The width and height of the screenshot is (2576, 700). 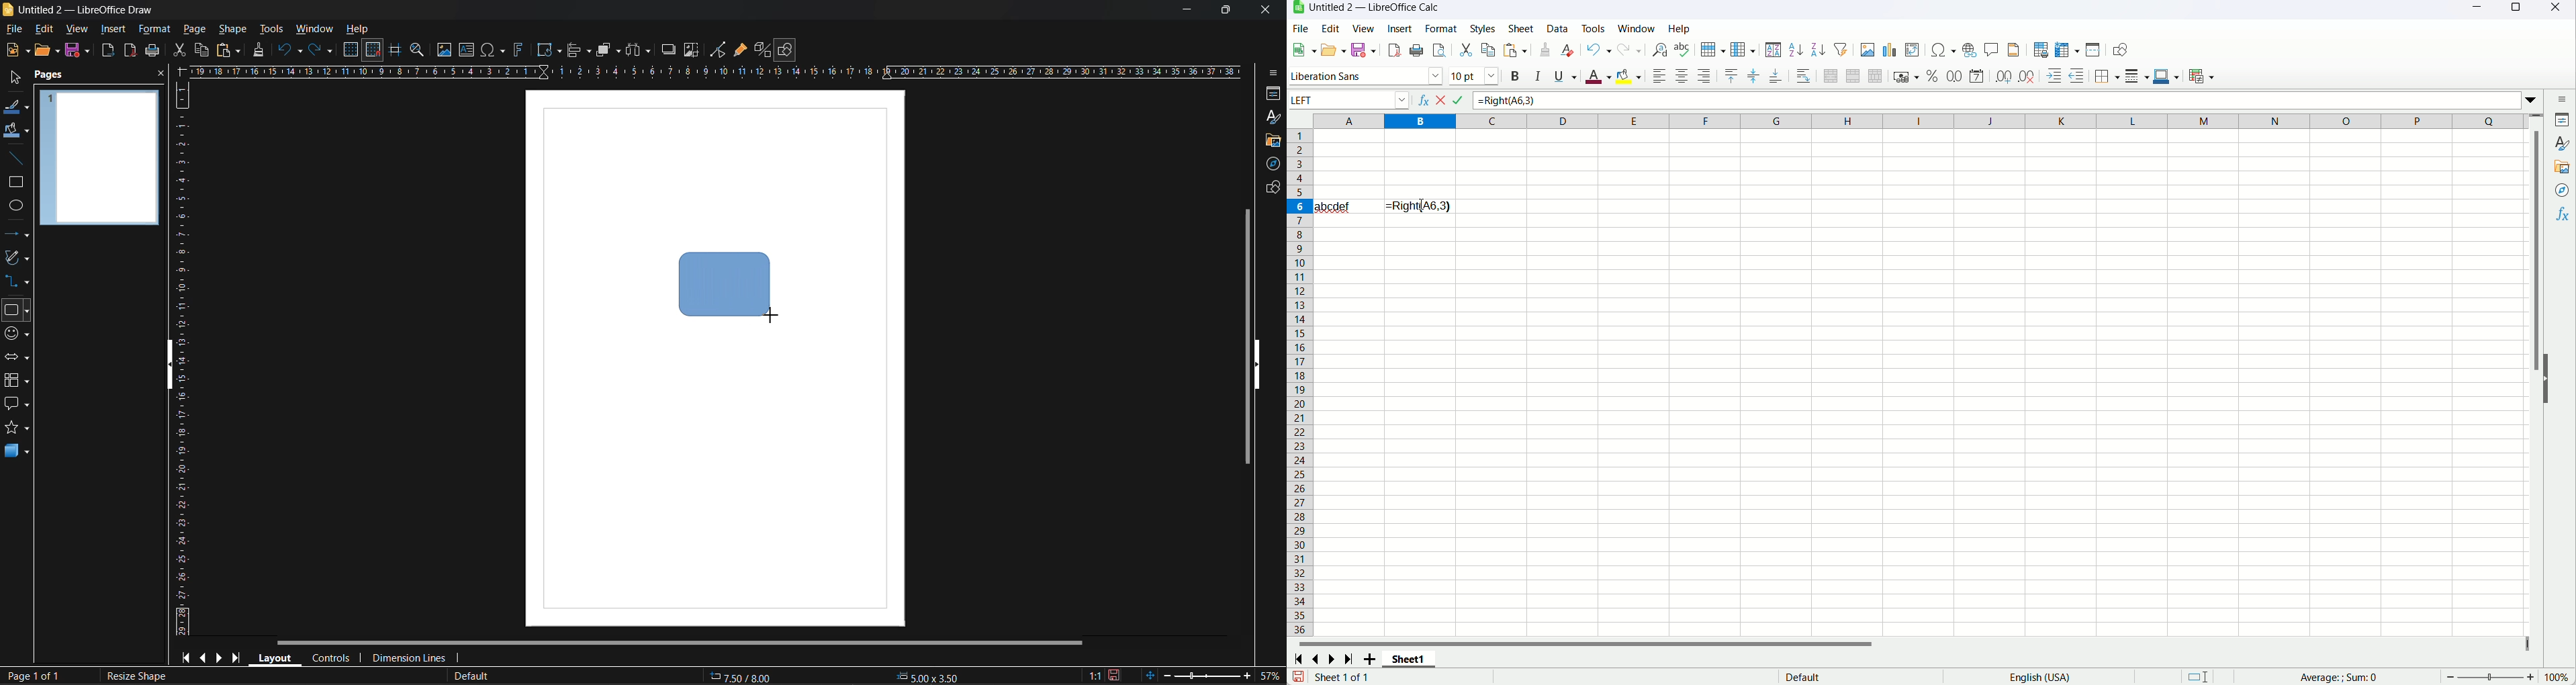 I want to click on decrease indent, so click(x=2078, y=75).